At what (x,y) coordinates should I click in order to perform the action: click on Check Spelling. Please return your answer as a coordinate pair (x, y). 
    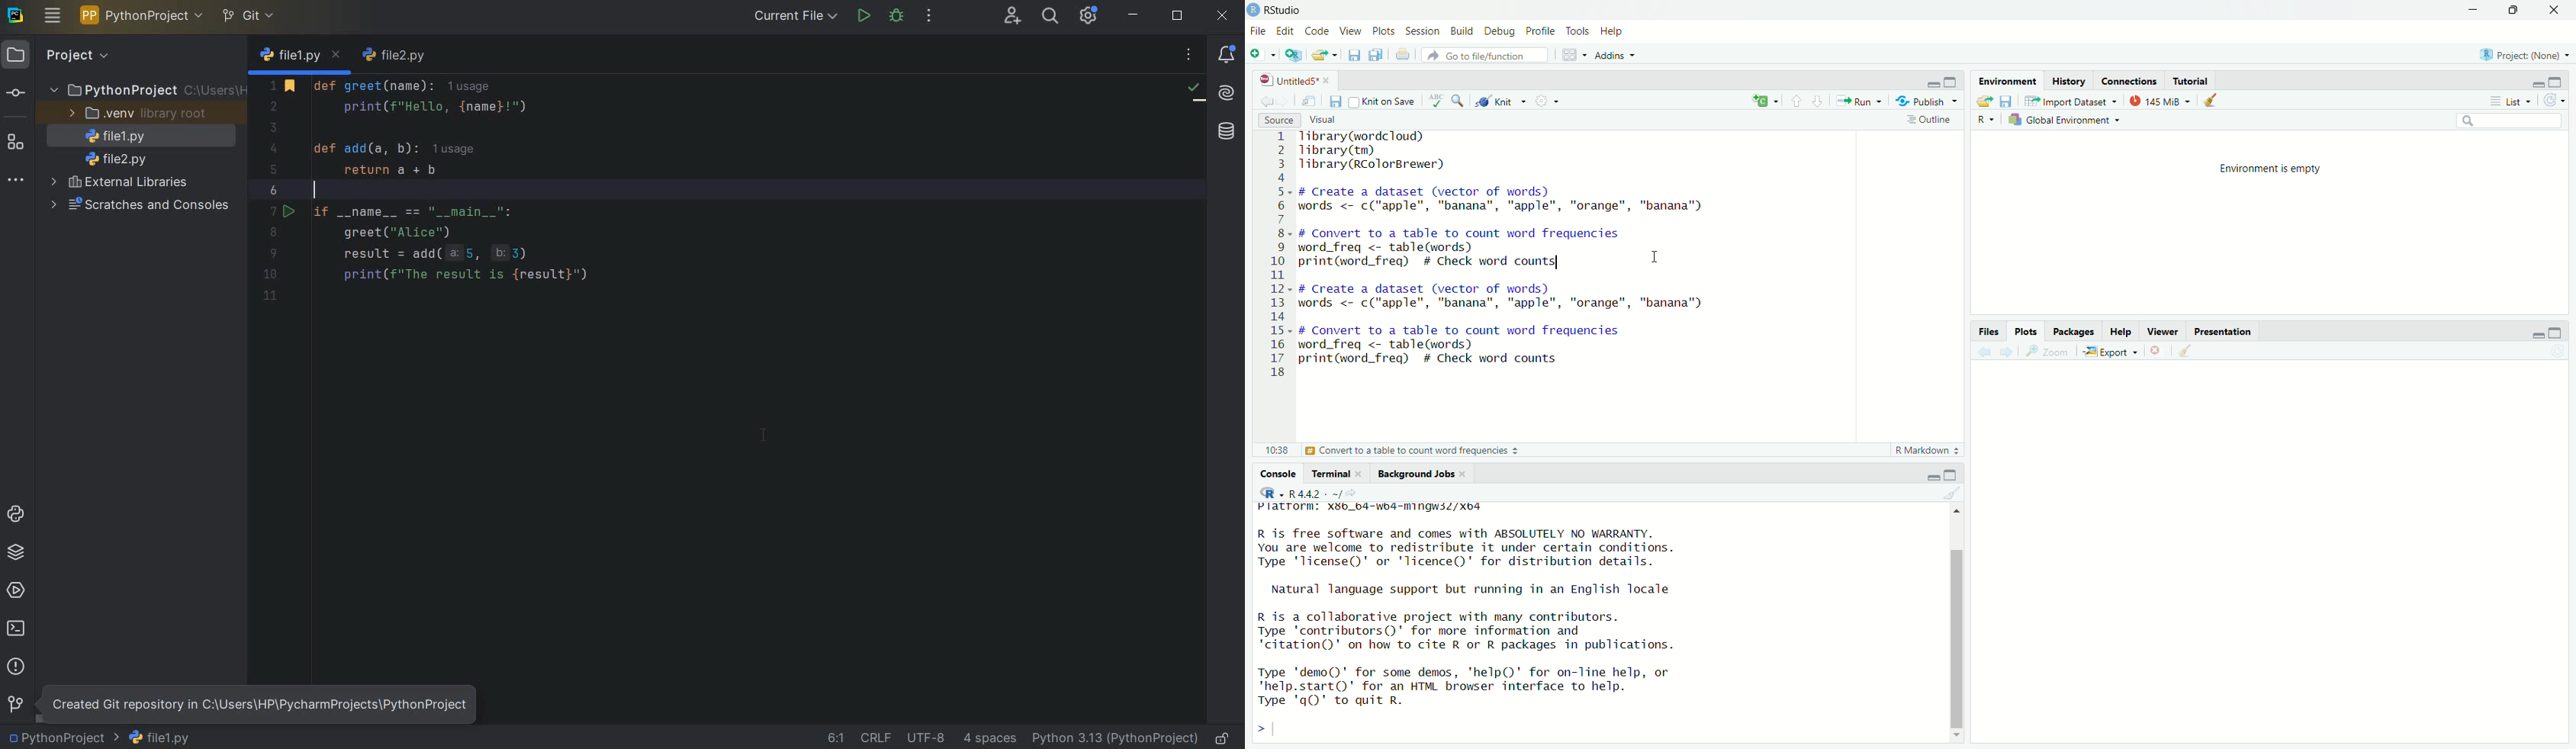
    Looking at the image, I should click on (1435, 102).